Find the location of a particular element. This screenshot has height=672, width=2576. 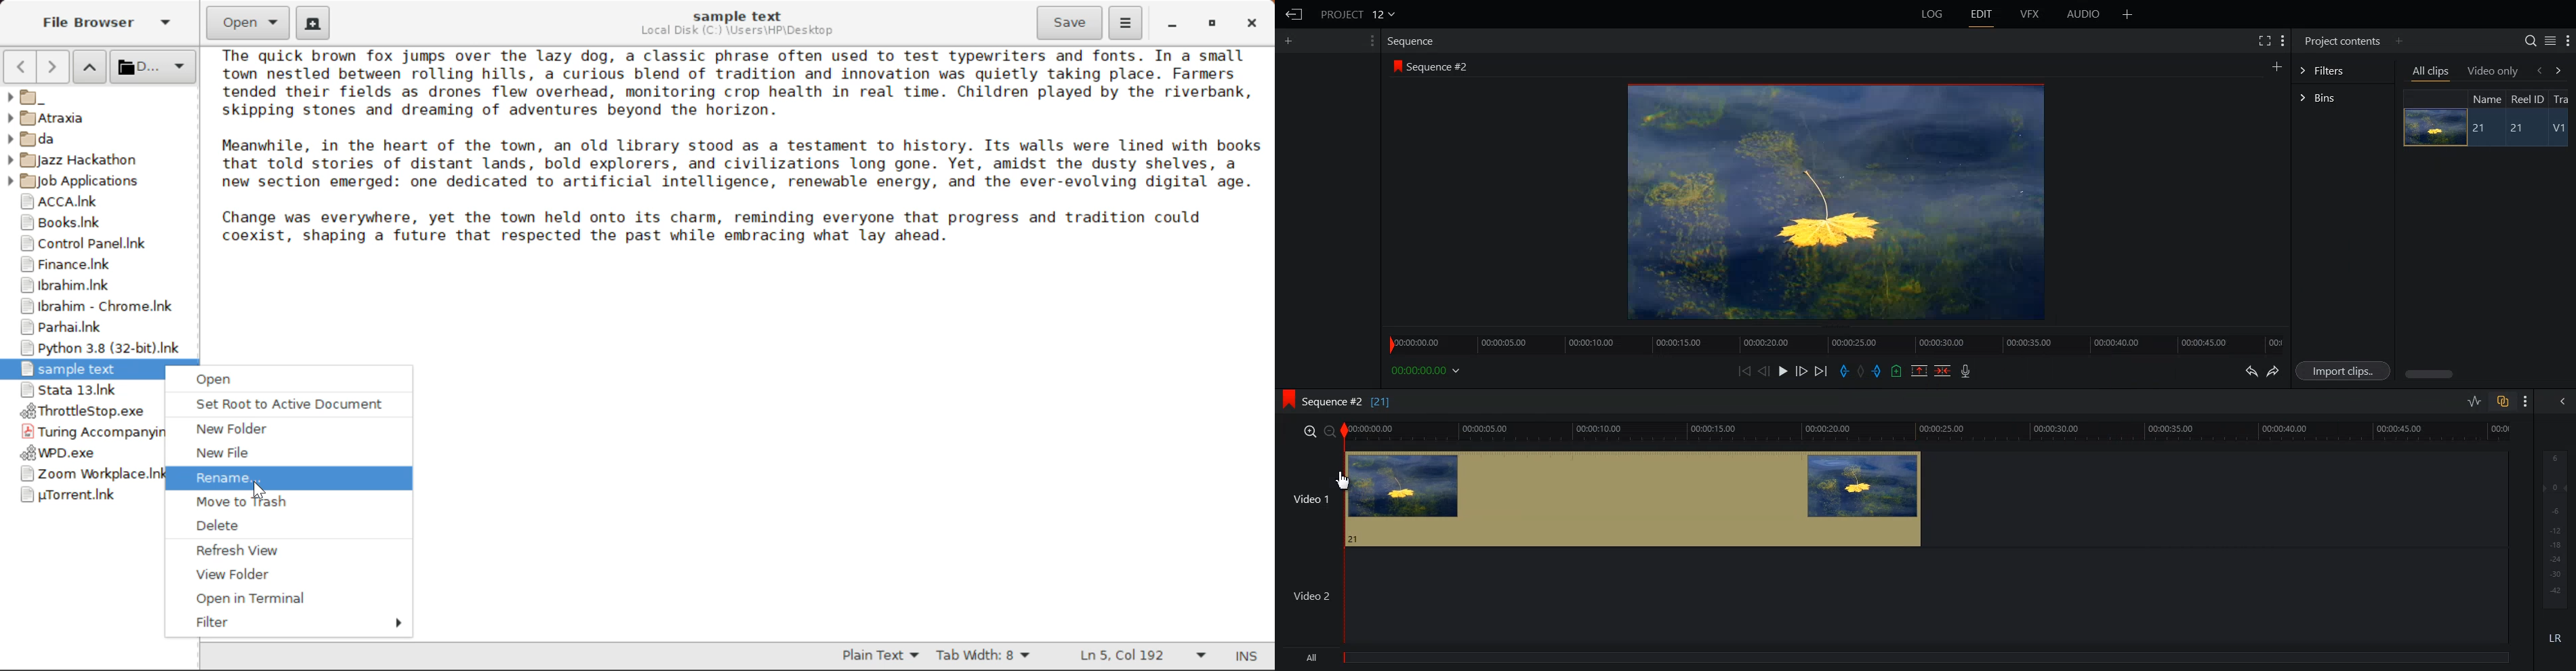

Record Audio is located at coordinates (1964, 371).